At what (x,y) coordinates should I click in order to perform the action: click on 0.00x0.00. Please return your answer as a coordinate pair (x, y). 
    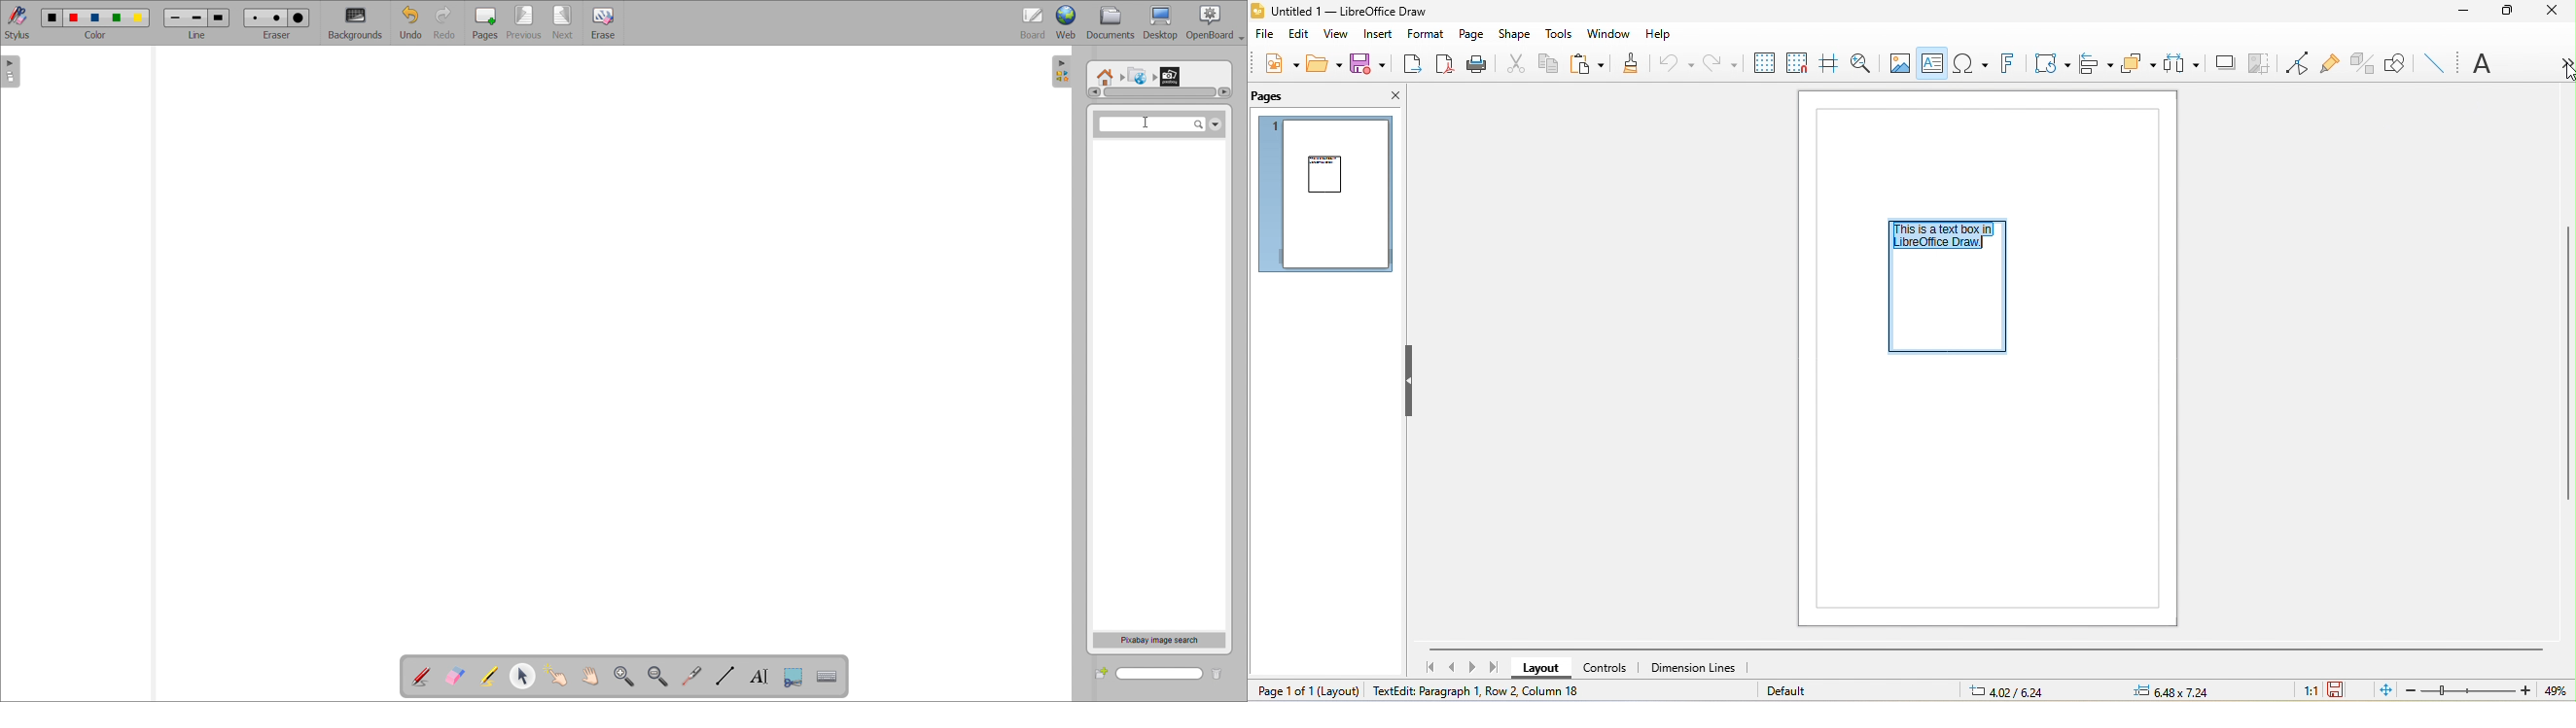
    Looking at the image, I should click on (2182, 691).